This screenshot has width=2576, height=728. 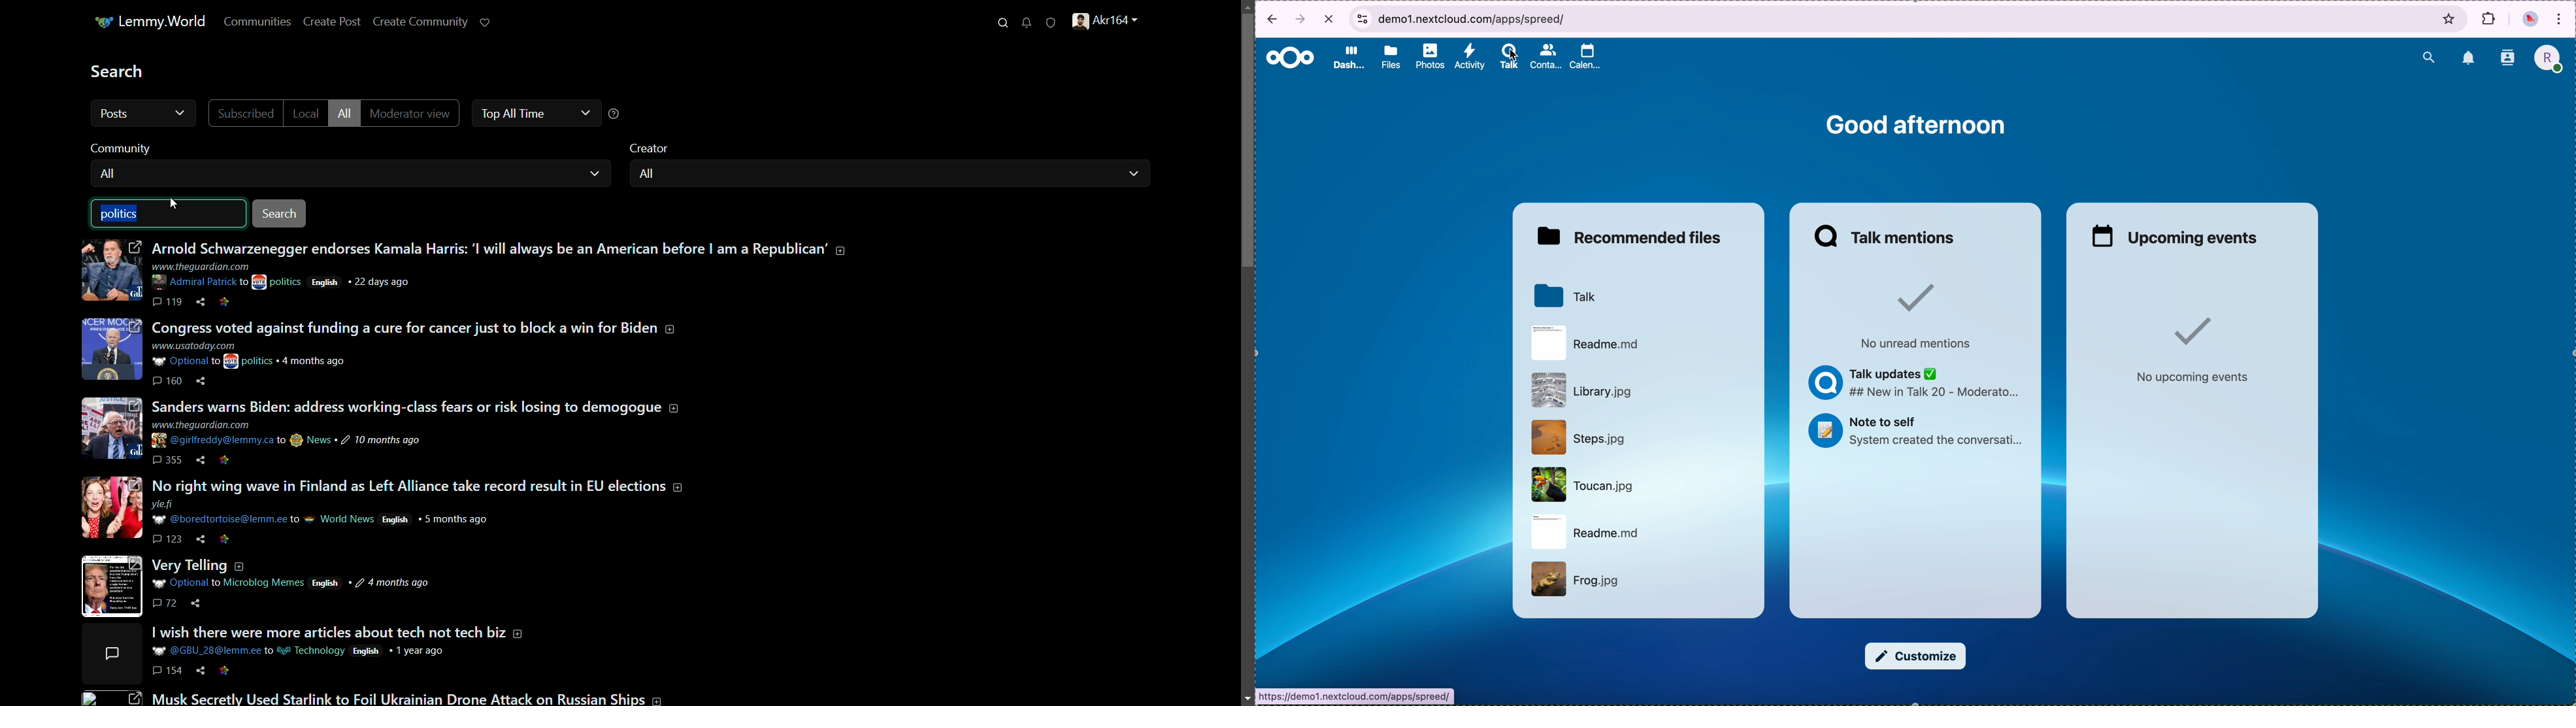 I want to click on profile picture, so click(x=2530, y=19).